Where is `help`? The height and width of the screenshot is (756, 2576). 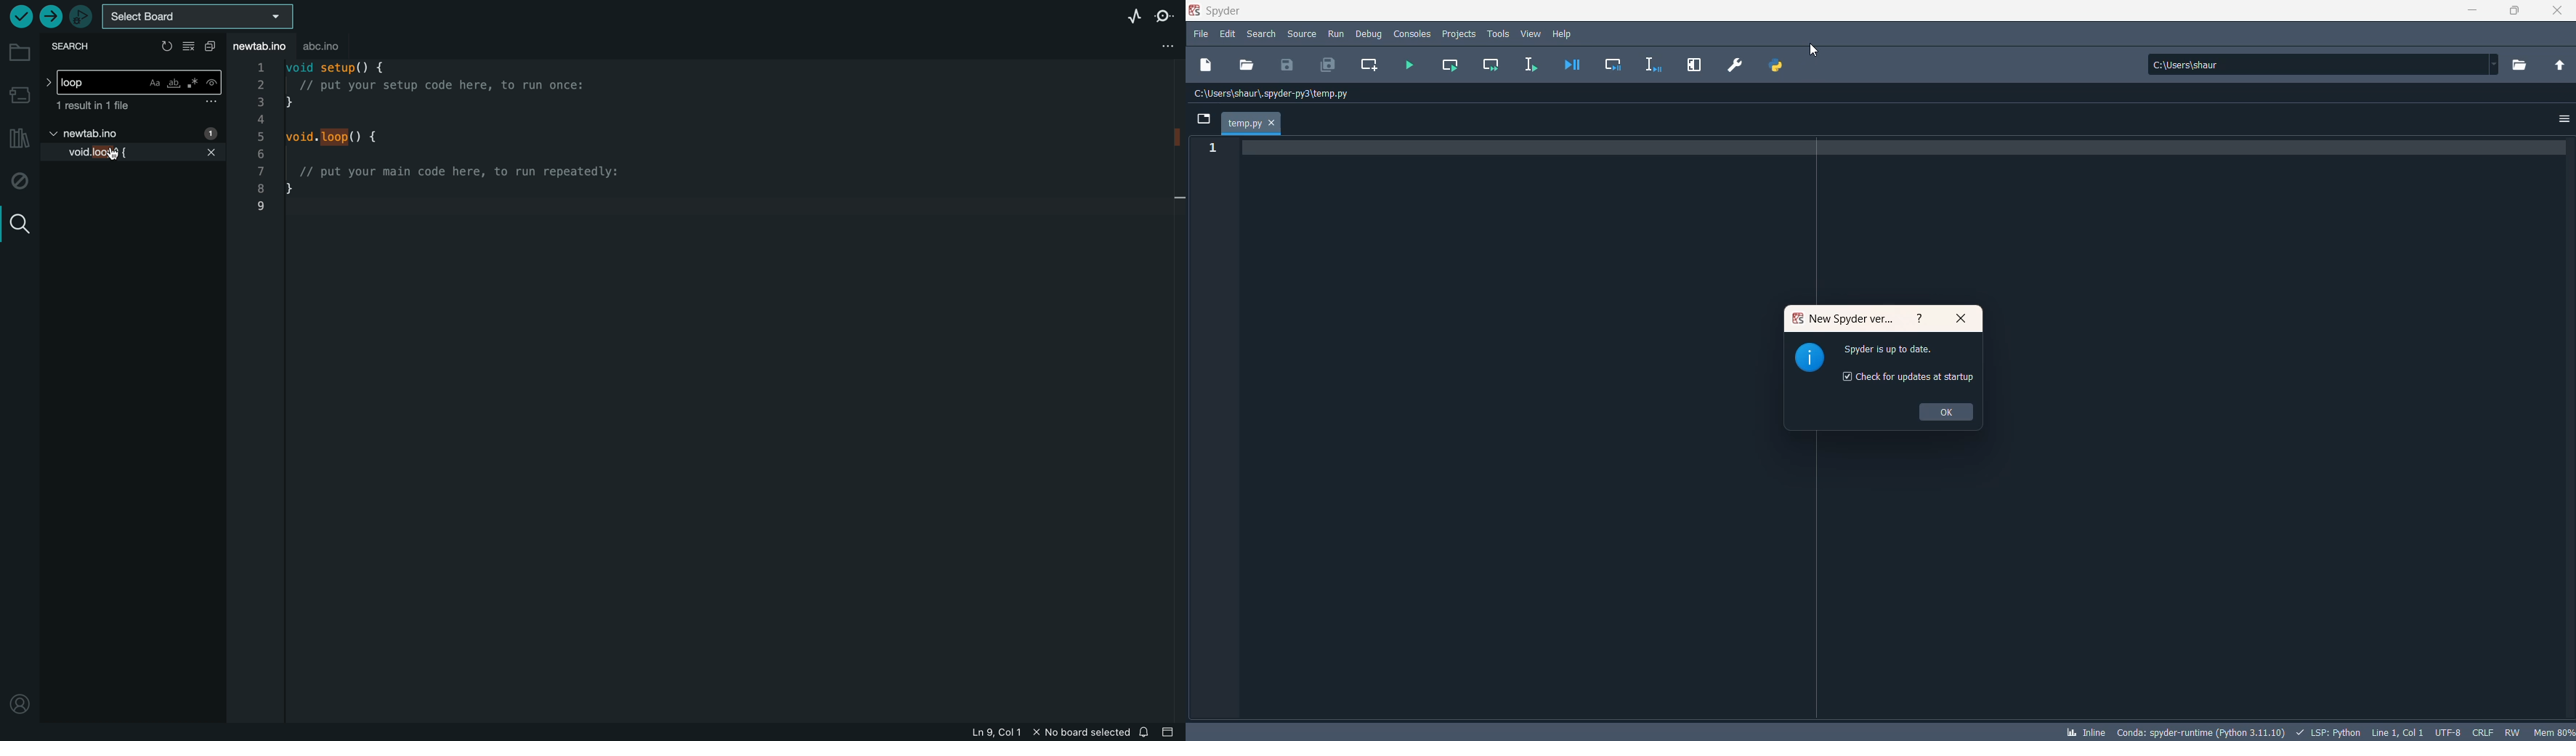
help is located at coordinates (1564, 34).